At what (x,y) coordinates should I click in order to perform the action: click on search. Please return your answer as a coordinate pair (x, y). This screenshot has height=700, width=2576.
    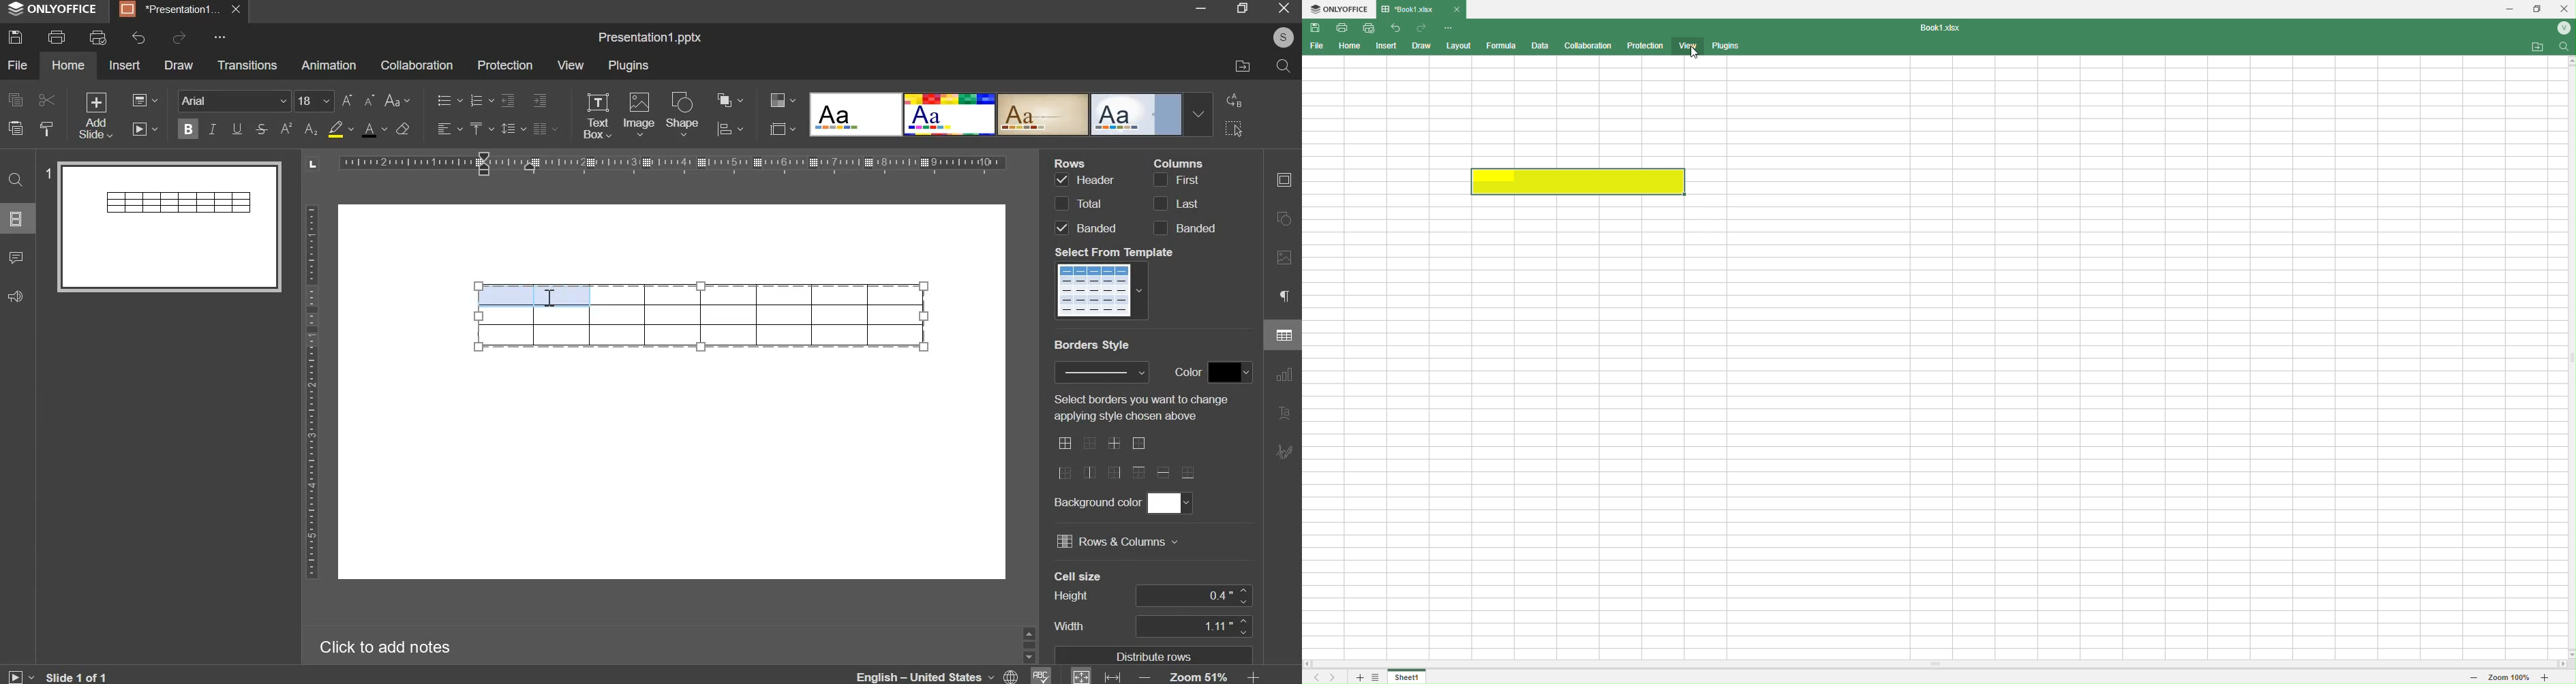
    Looking at the image, I should click on (1282, 66).